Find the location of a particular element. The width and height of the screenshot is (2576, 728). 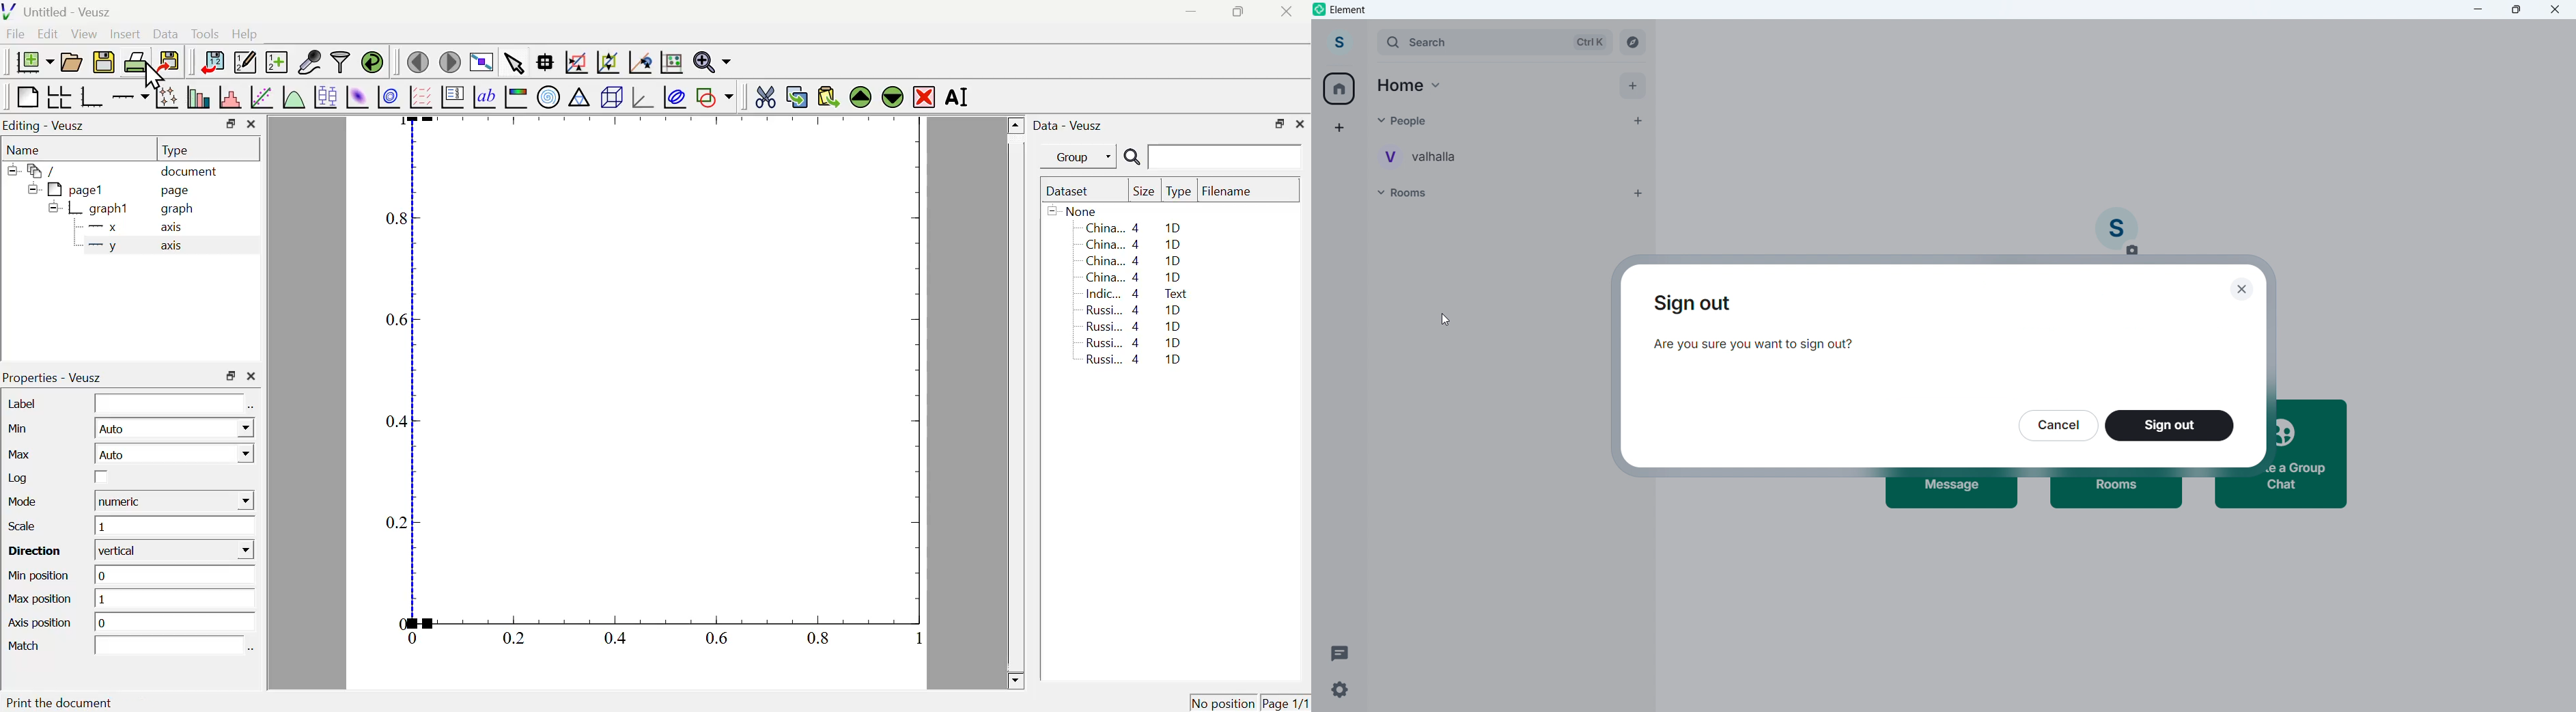

vertical  is located at coordinates (177, 551).